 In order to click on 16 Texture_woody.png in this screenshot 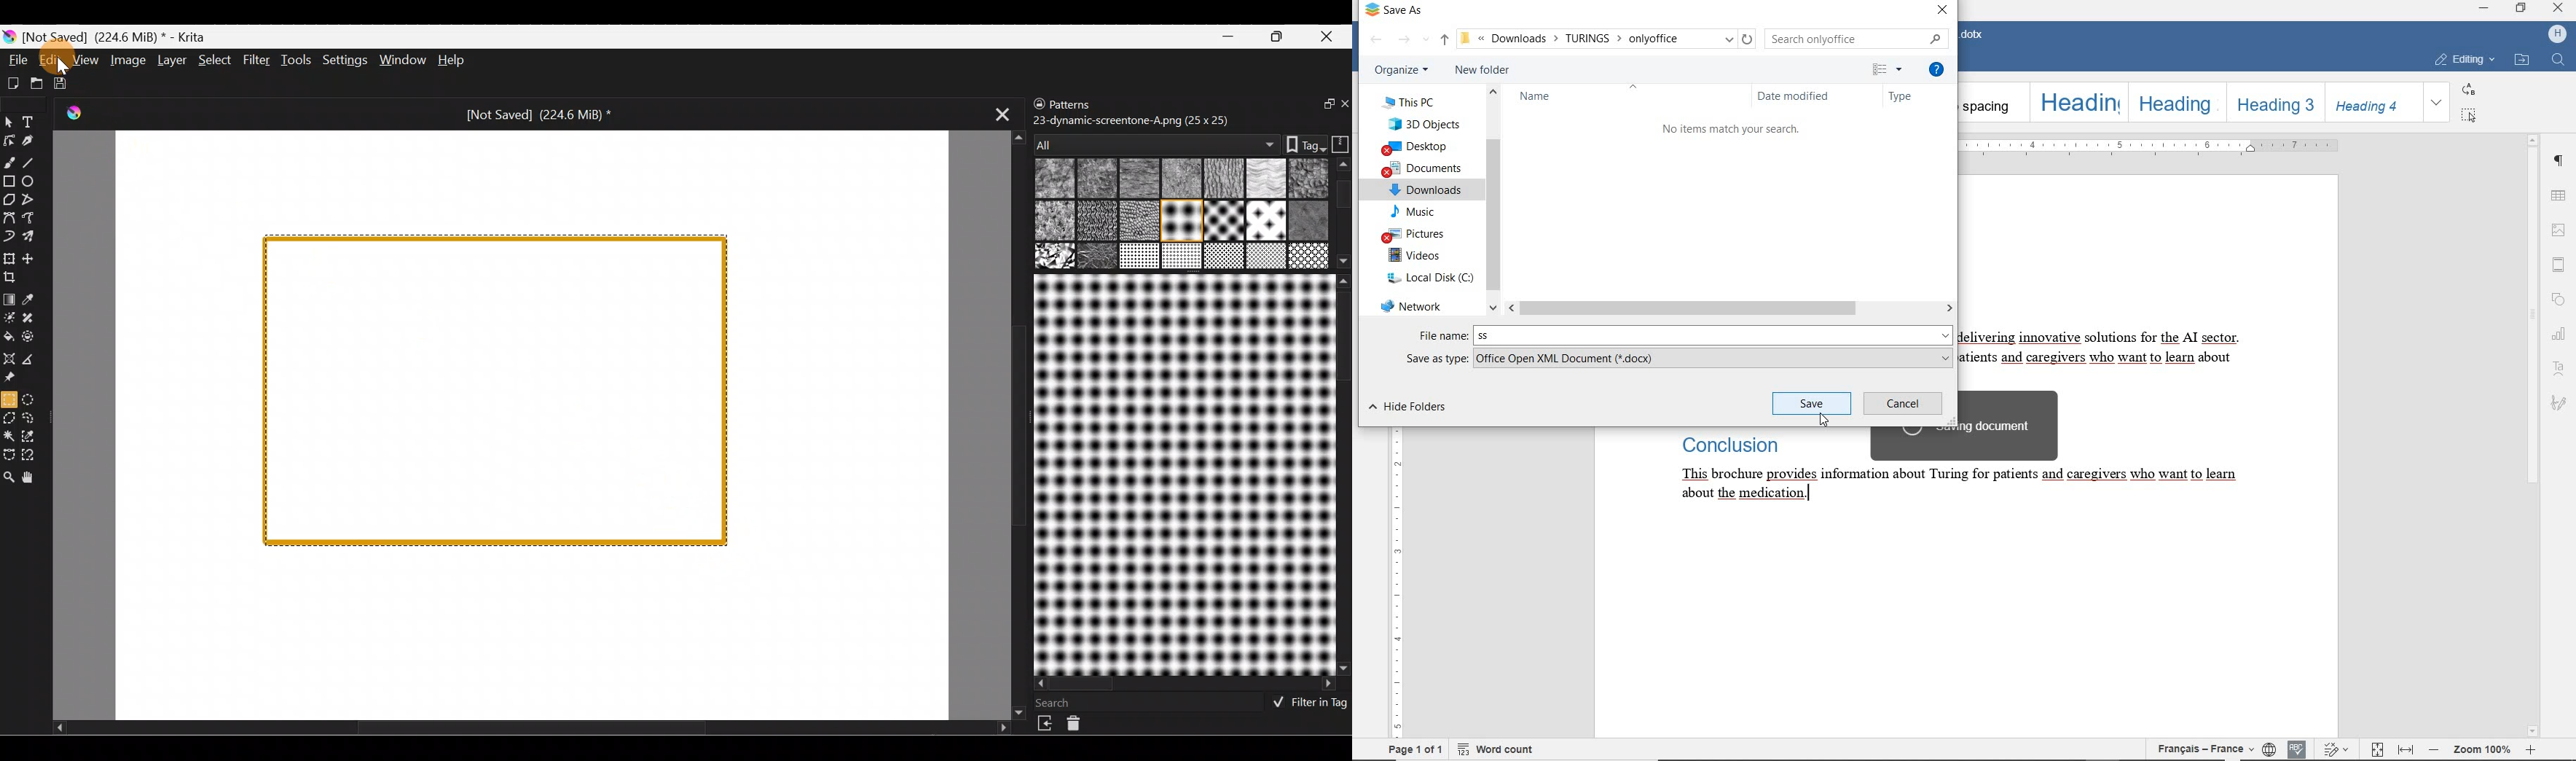, I will do `click(1141, 257)`.